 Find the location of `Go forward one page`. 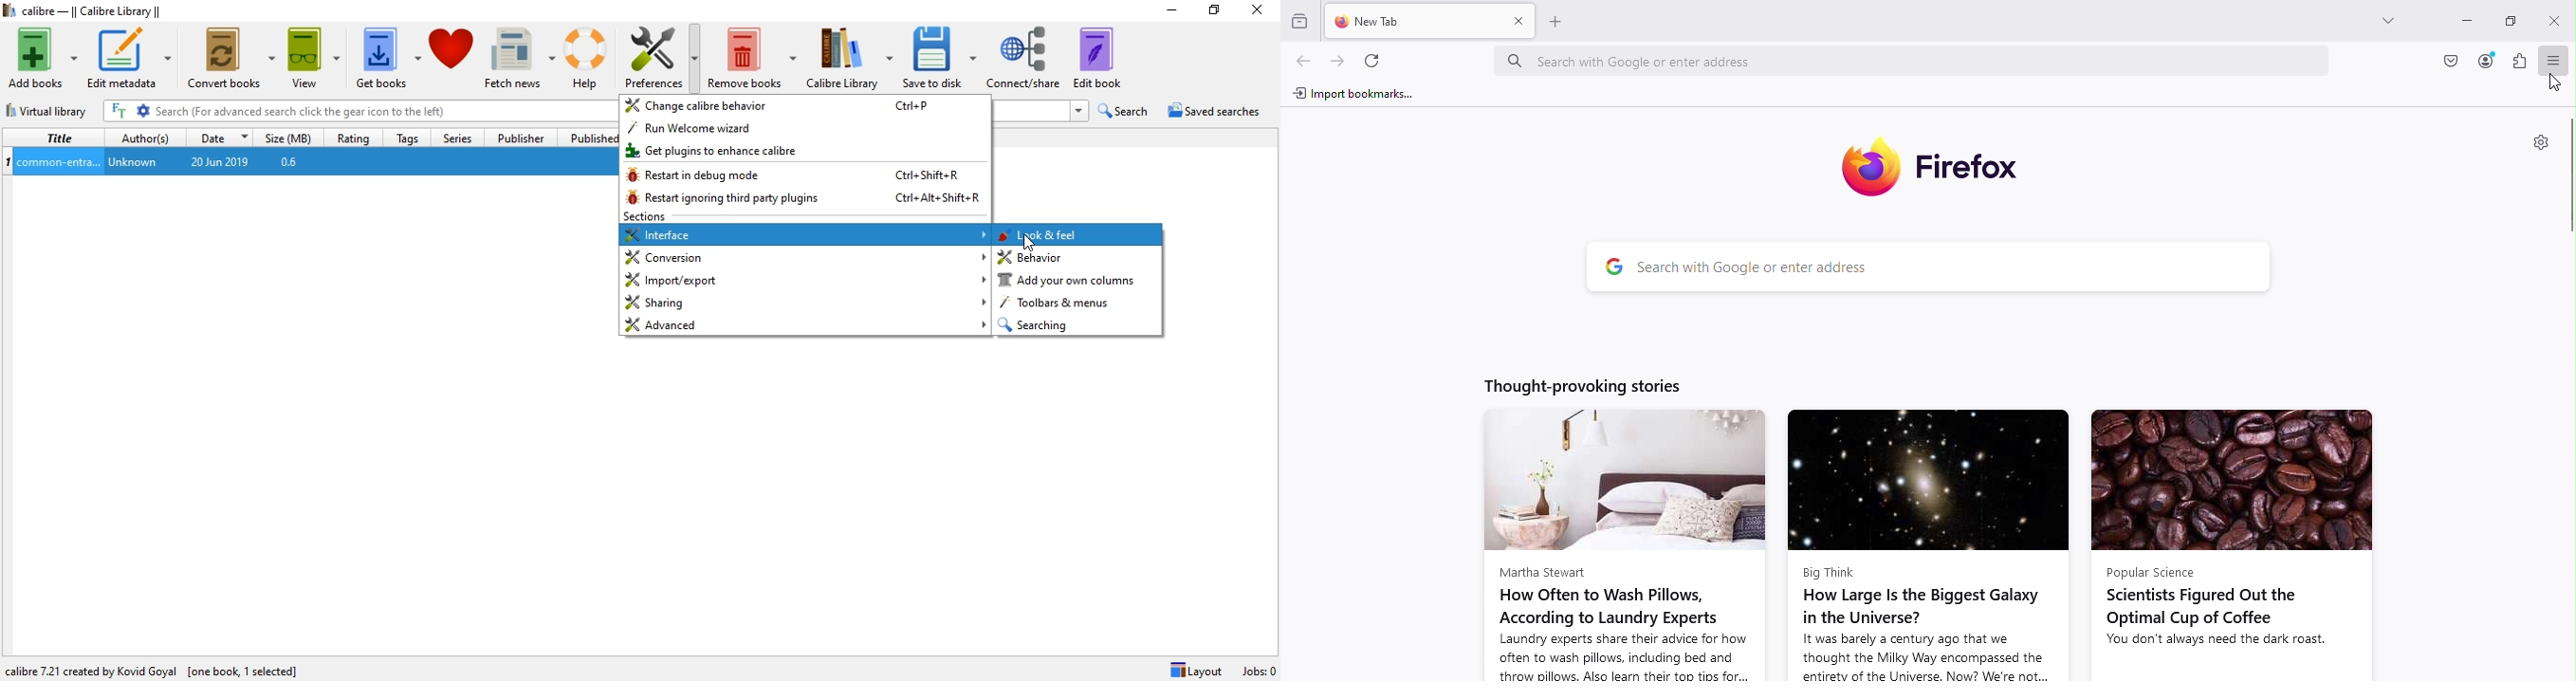

Go forward one page is located at coordinates (1337, 60).